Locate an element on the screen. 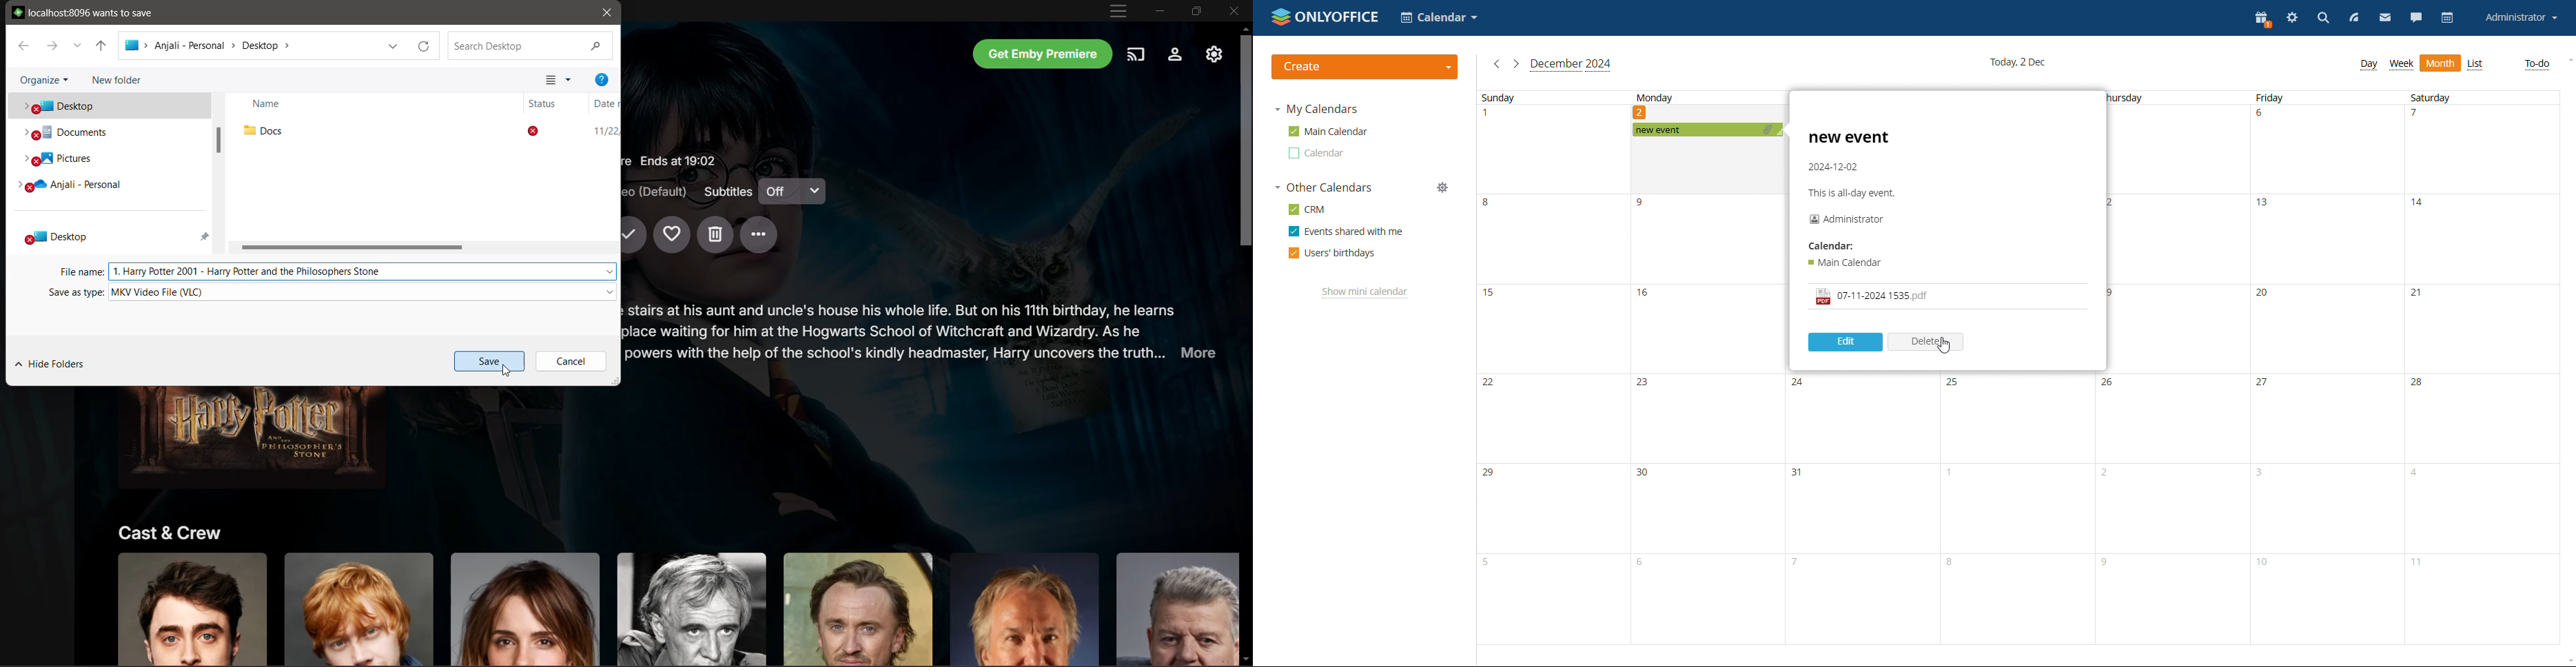 The width and height of the screenshot is (2576, 672). 7 is located at coordinates (2421, 116).